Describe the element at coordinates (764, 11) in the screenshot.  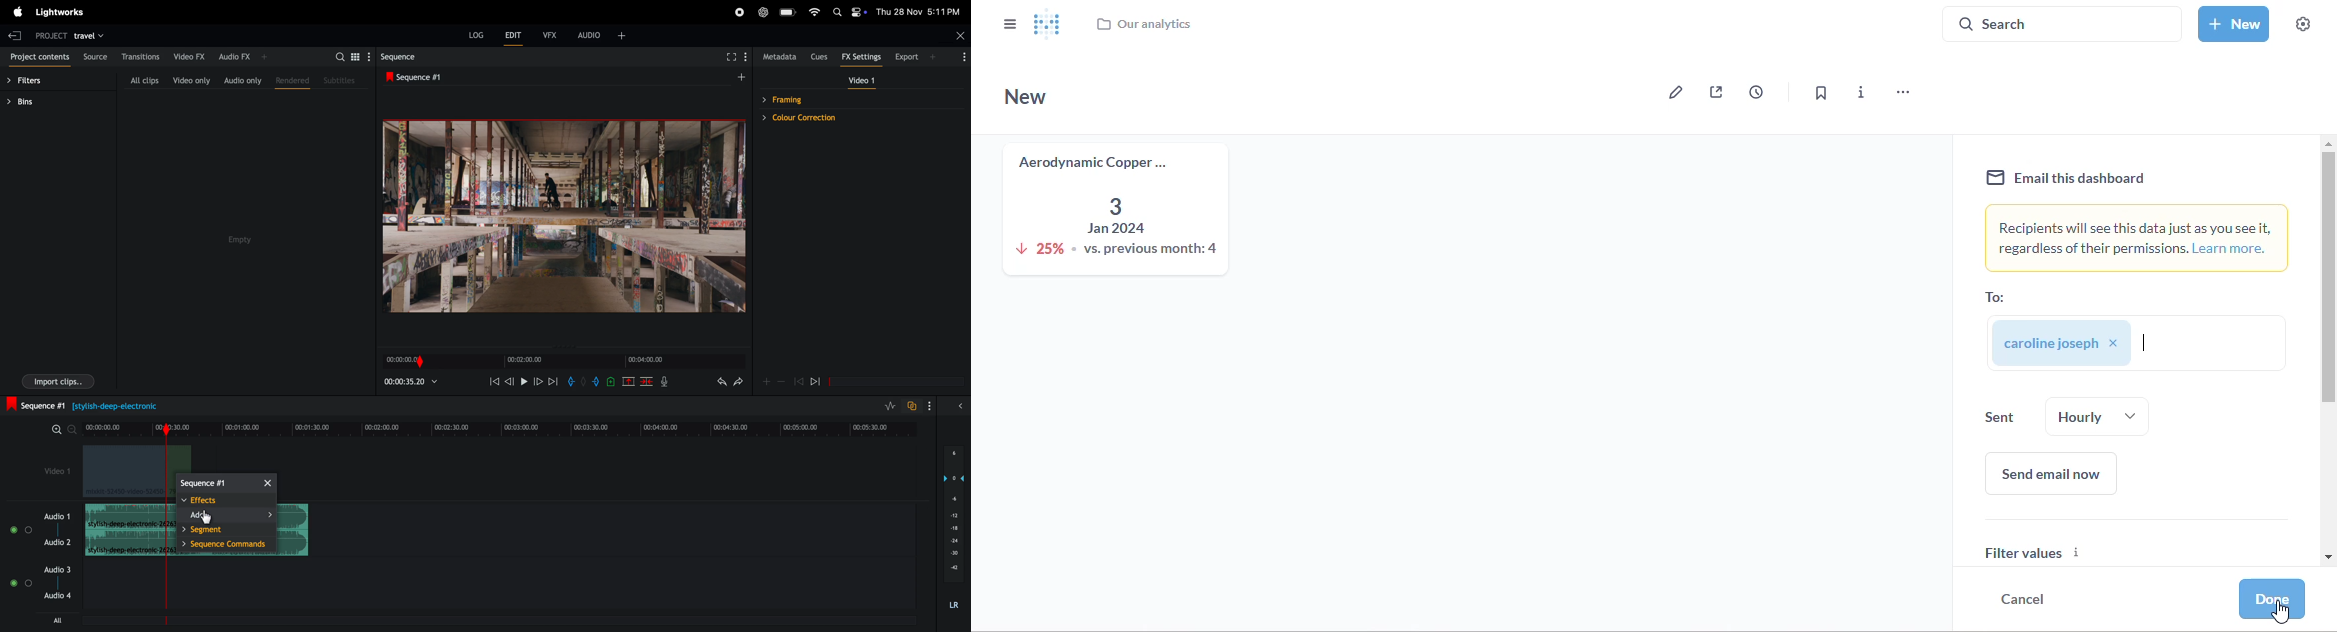
I see `chatgpt` at that location.